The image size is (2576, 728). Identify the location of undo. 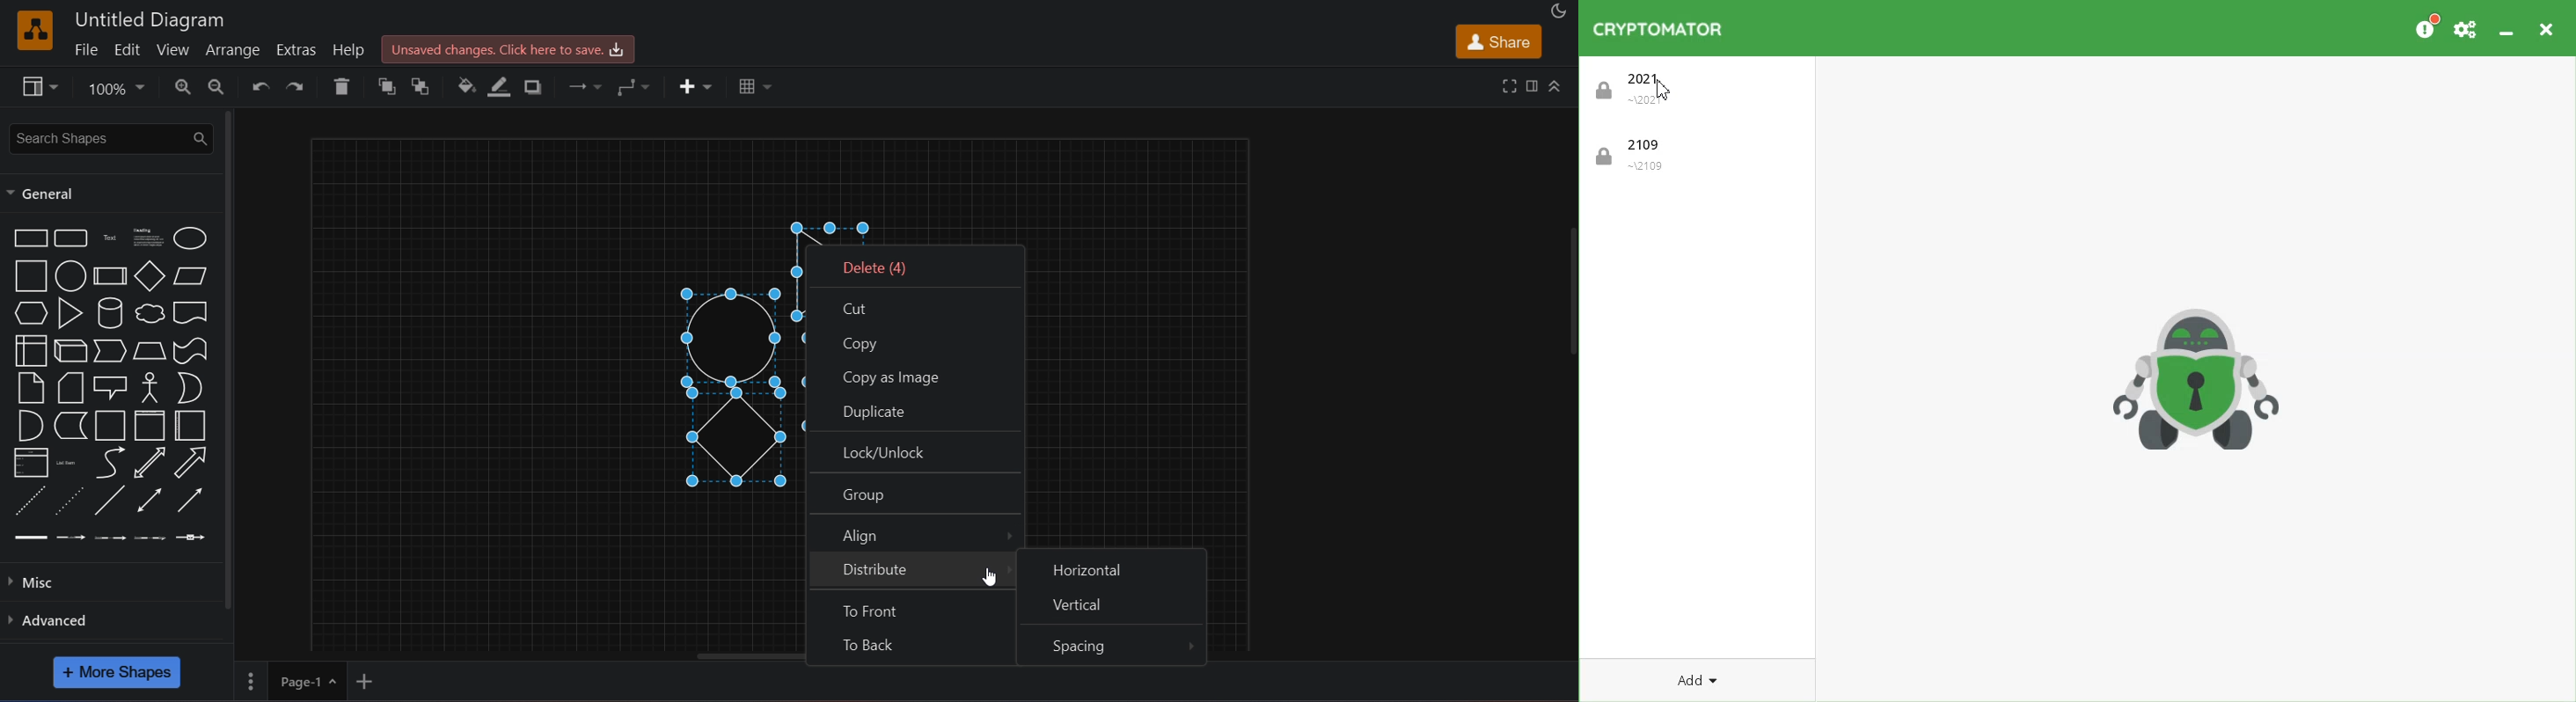
(261, 87).